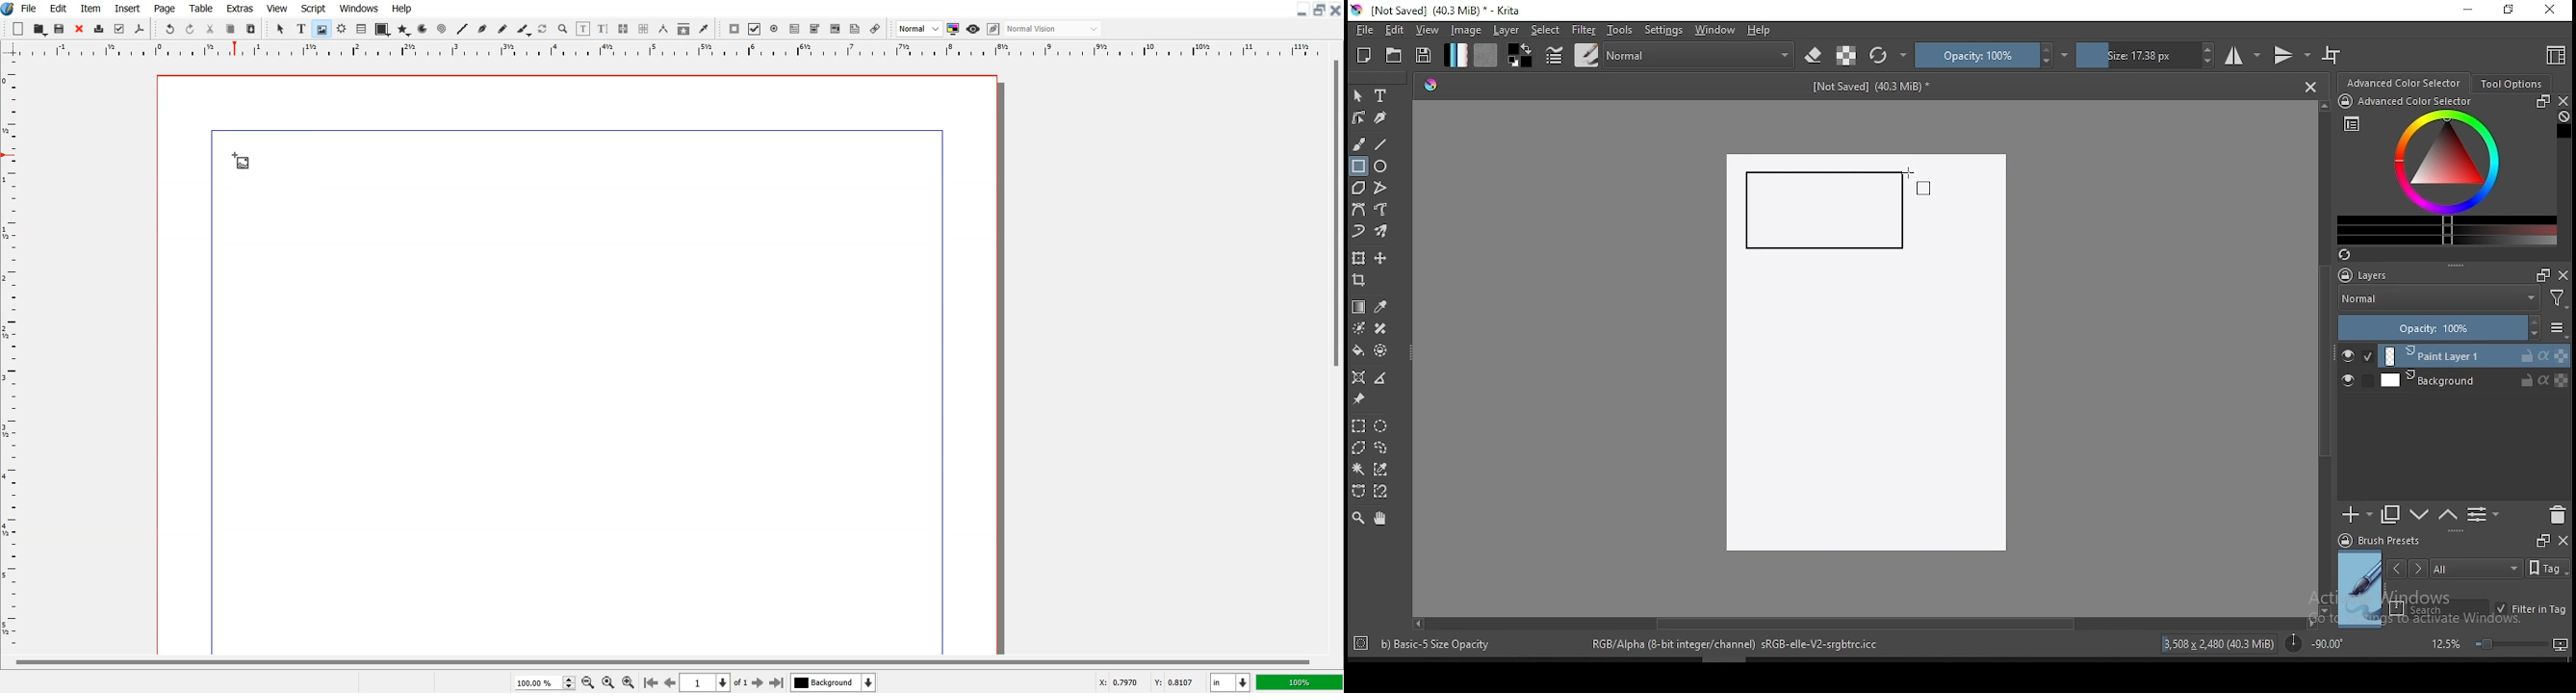  I want to click on blending mode, so click(2437, 300).